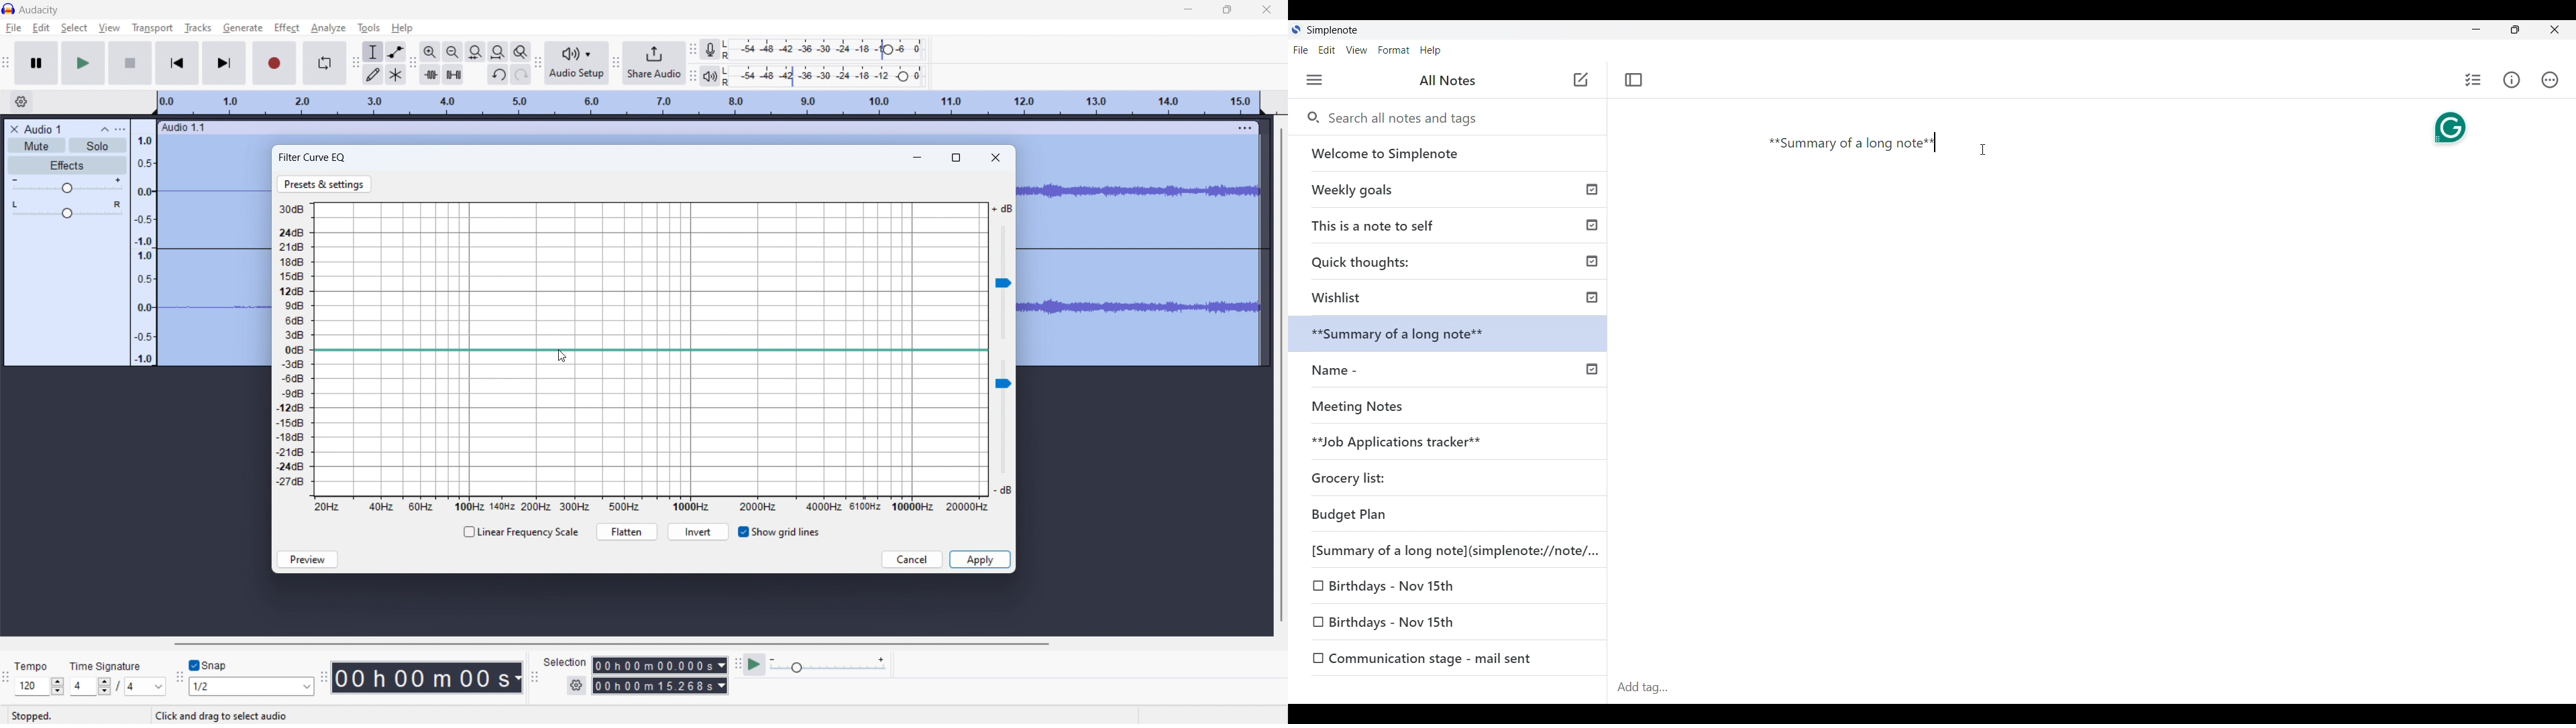  Describe the element at coordinates (84, 63) in the screenshot. I see `play` at that location.